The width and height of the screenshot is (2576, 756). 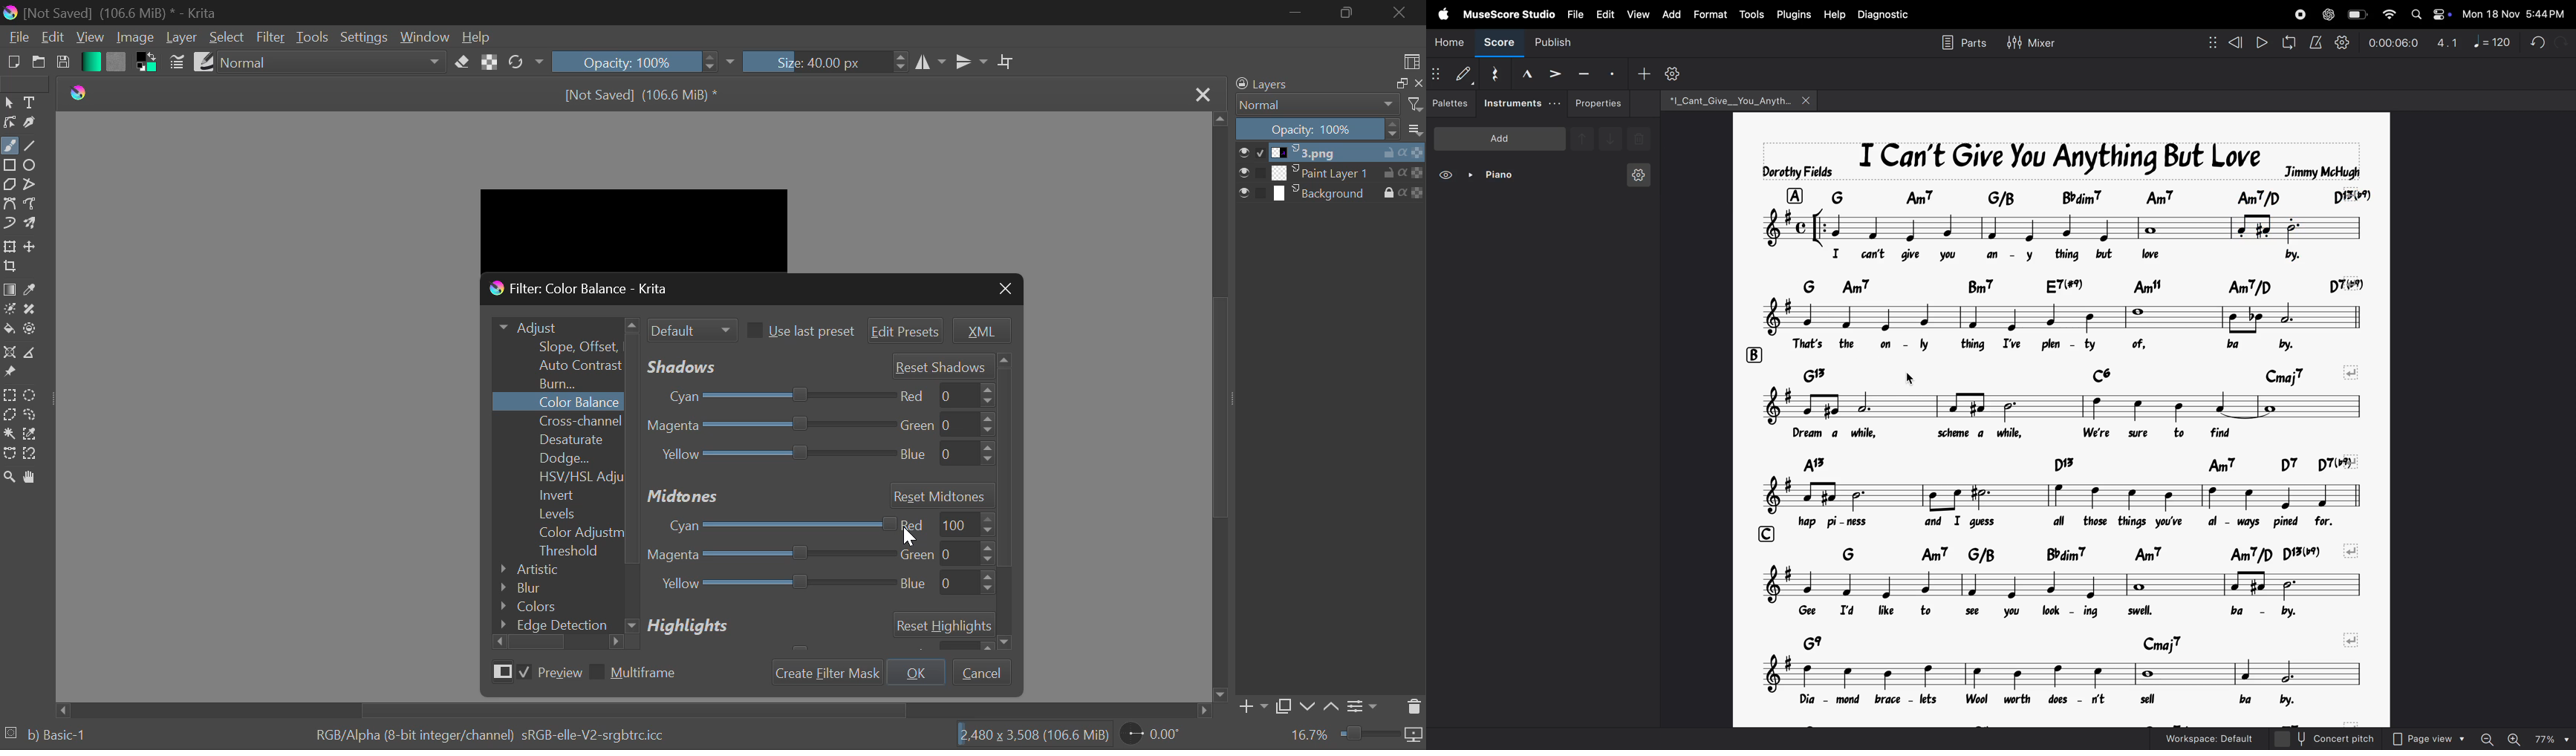 What do you see at coordinates (1638, 140) in the screenshot?
I see `delete` at bounding box center [1638, 140].